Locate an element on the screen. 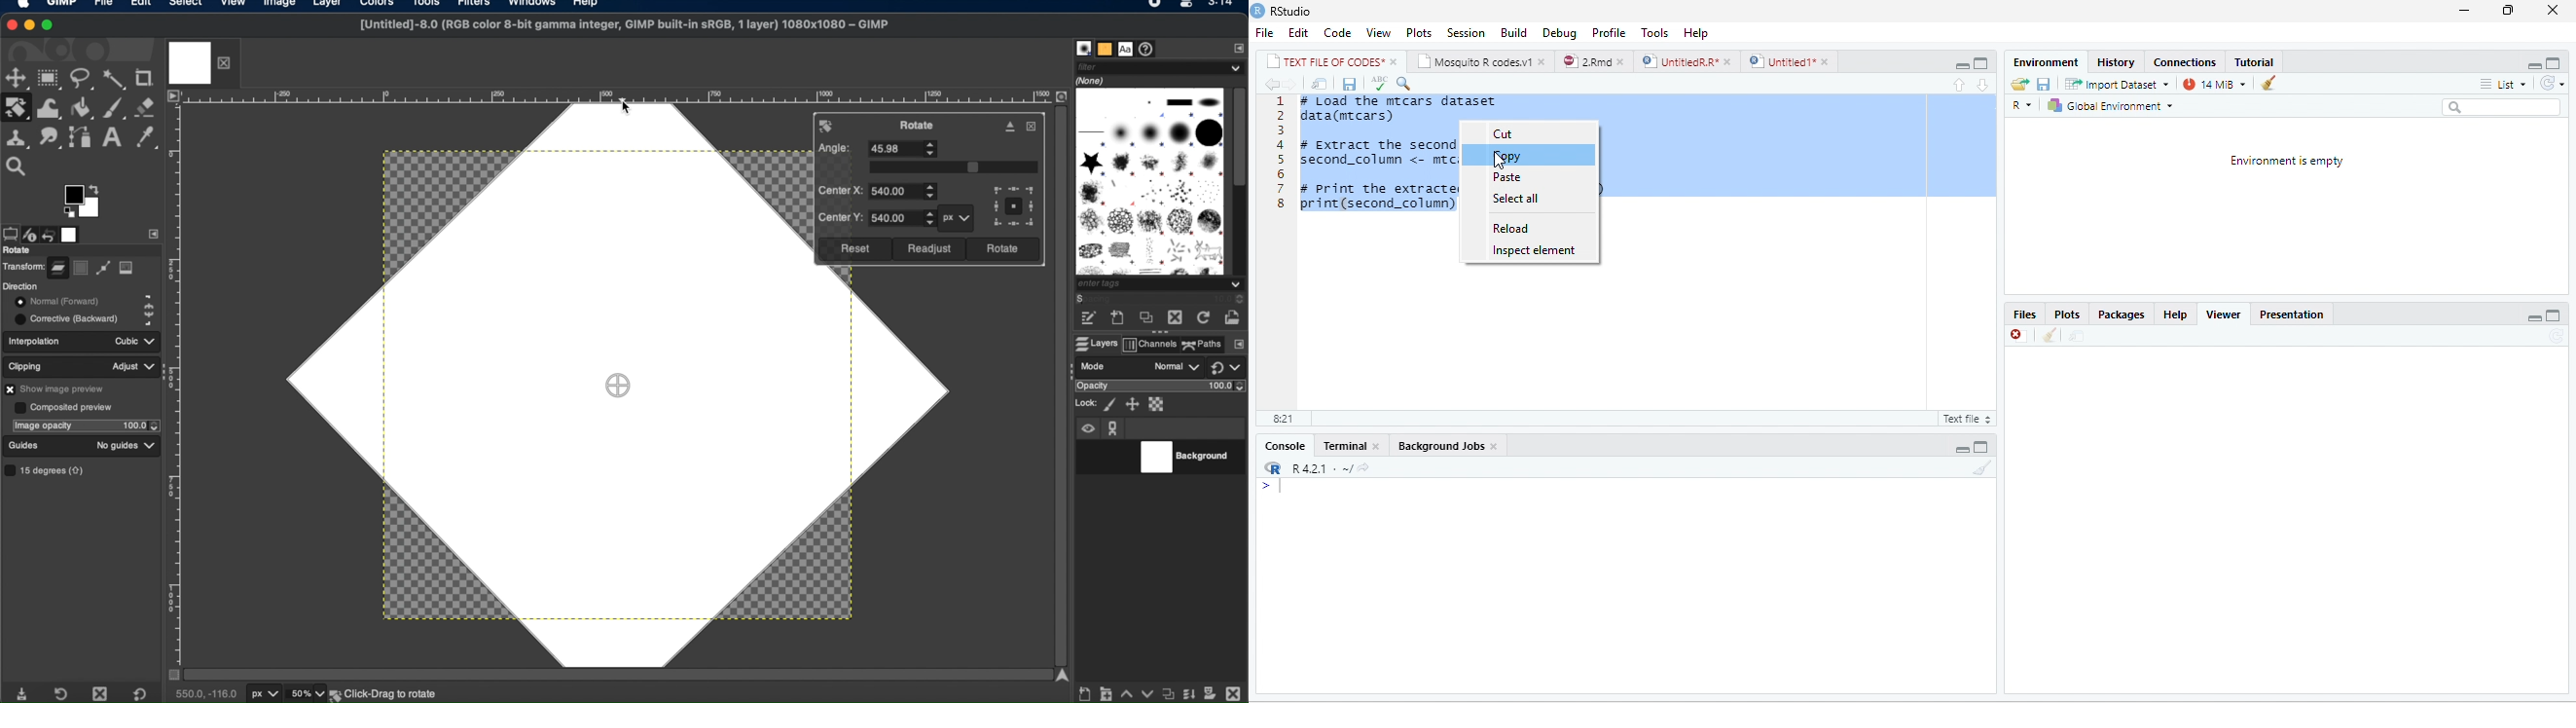 Image resolution: width=2576 pixels, height=728 pixels. minimize is located at coordinates (2536, 62).